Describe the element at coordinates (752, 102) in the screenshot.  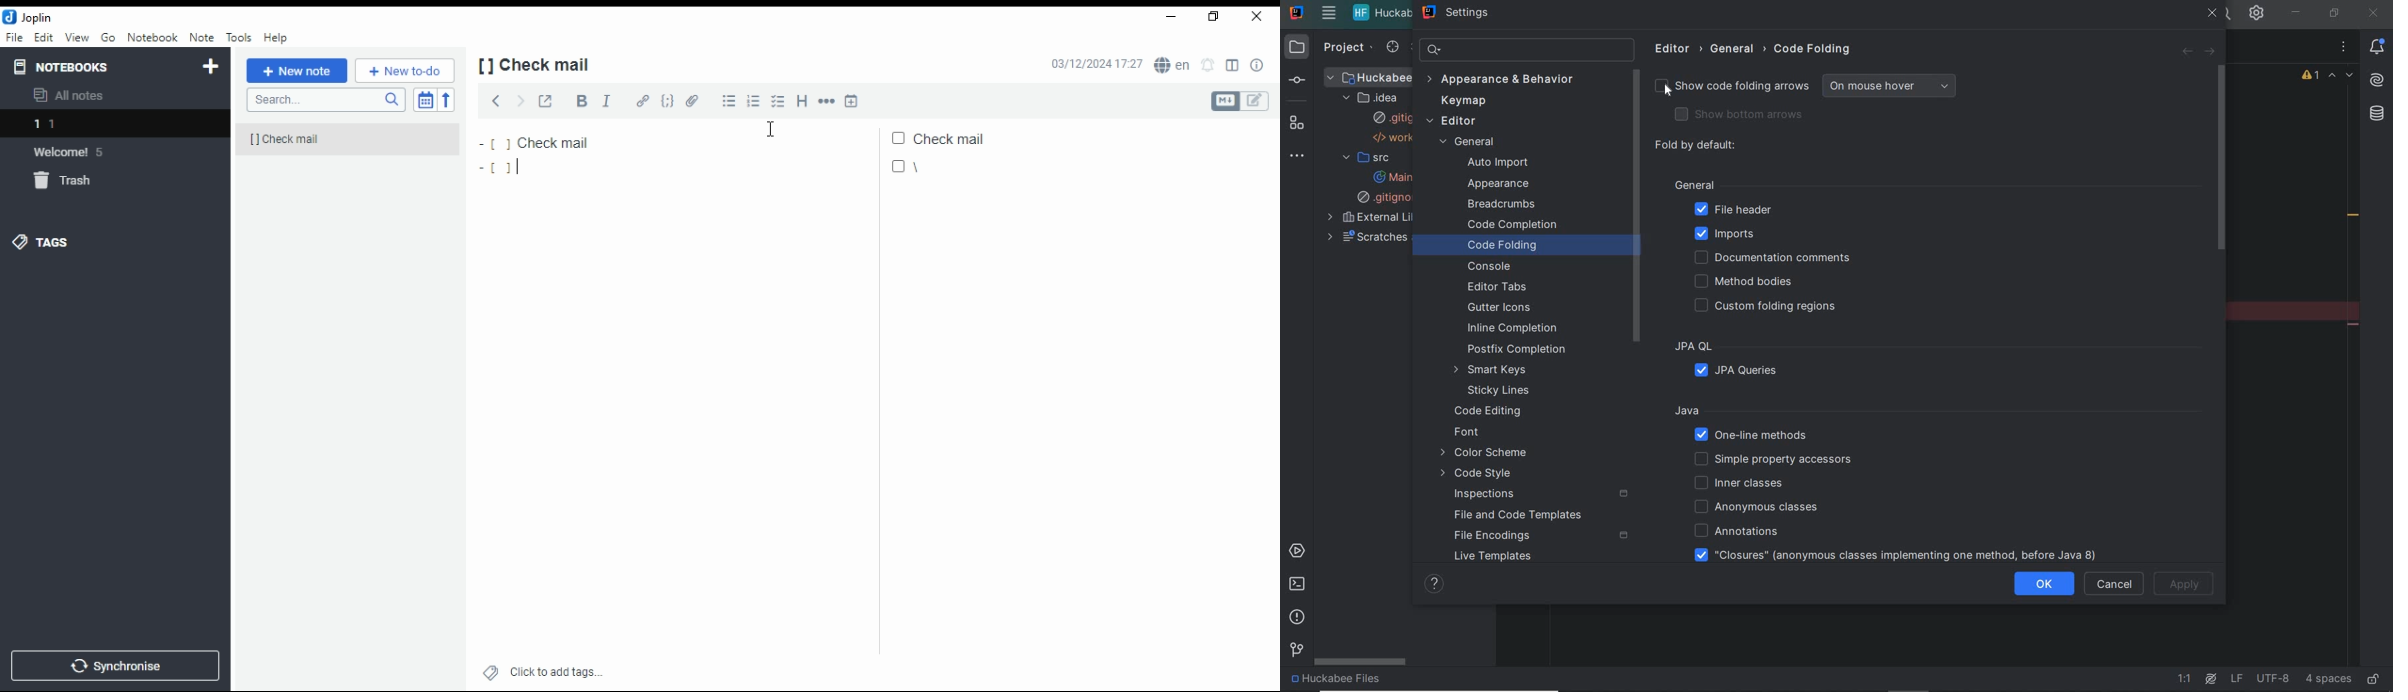
I see `numbered list` at that location.